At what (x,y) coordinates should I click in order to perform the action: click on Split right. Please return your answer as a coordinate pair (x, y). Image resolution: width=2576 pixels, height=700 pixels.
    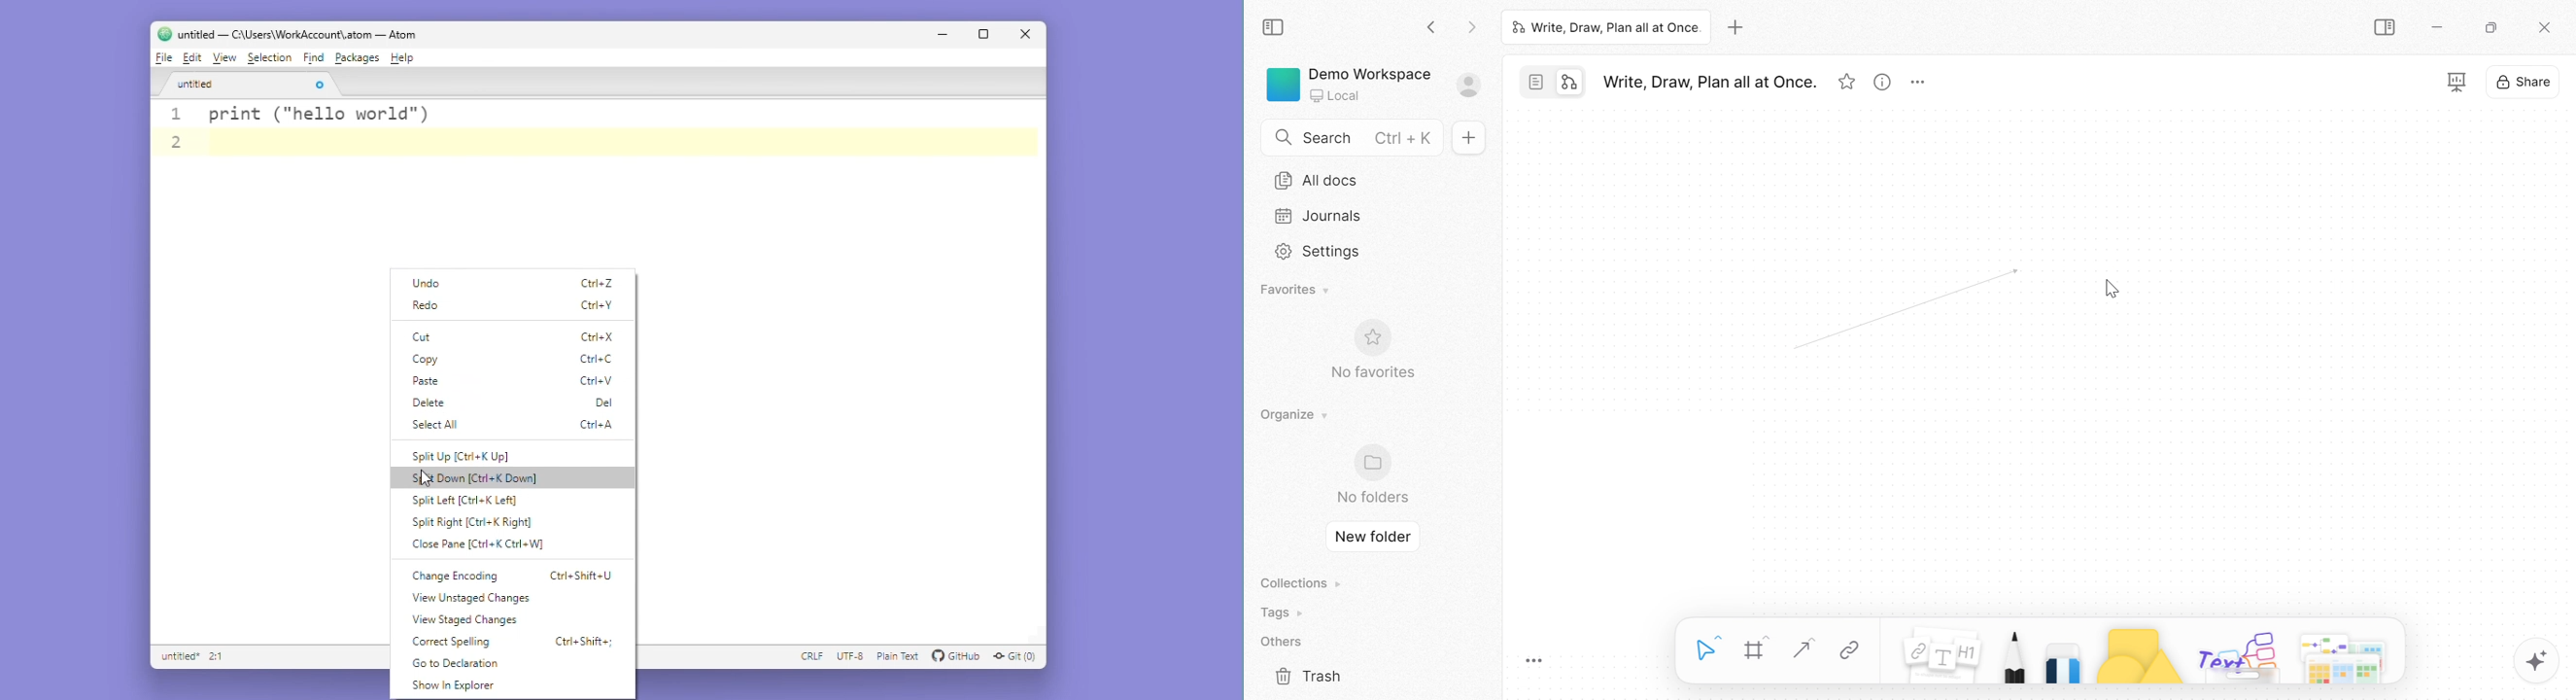
    Looking at the image, I should click on (471, 522).